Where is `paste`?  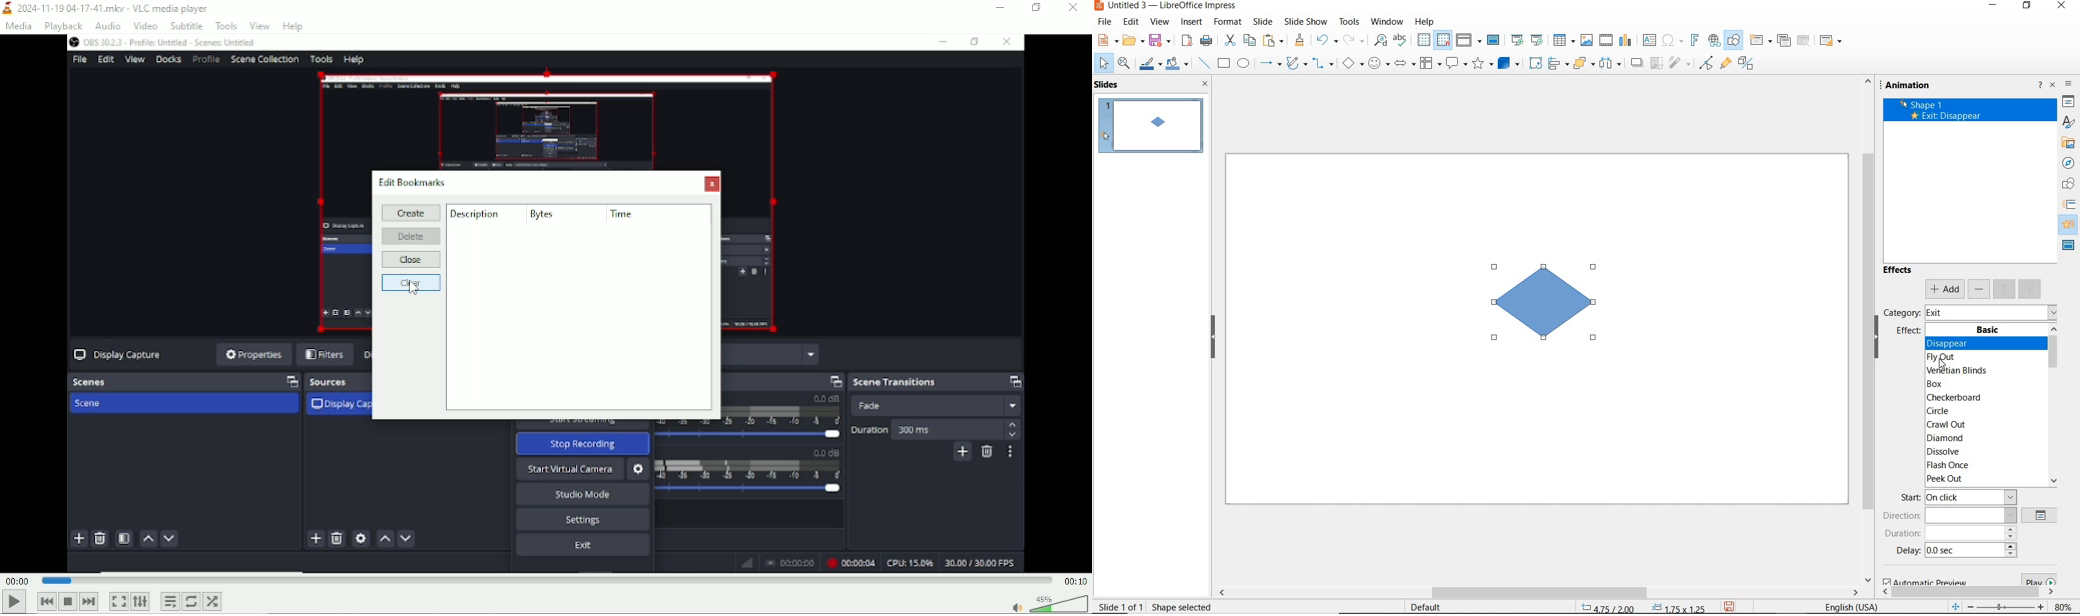 paste is located at coordinates (1273, 41).